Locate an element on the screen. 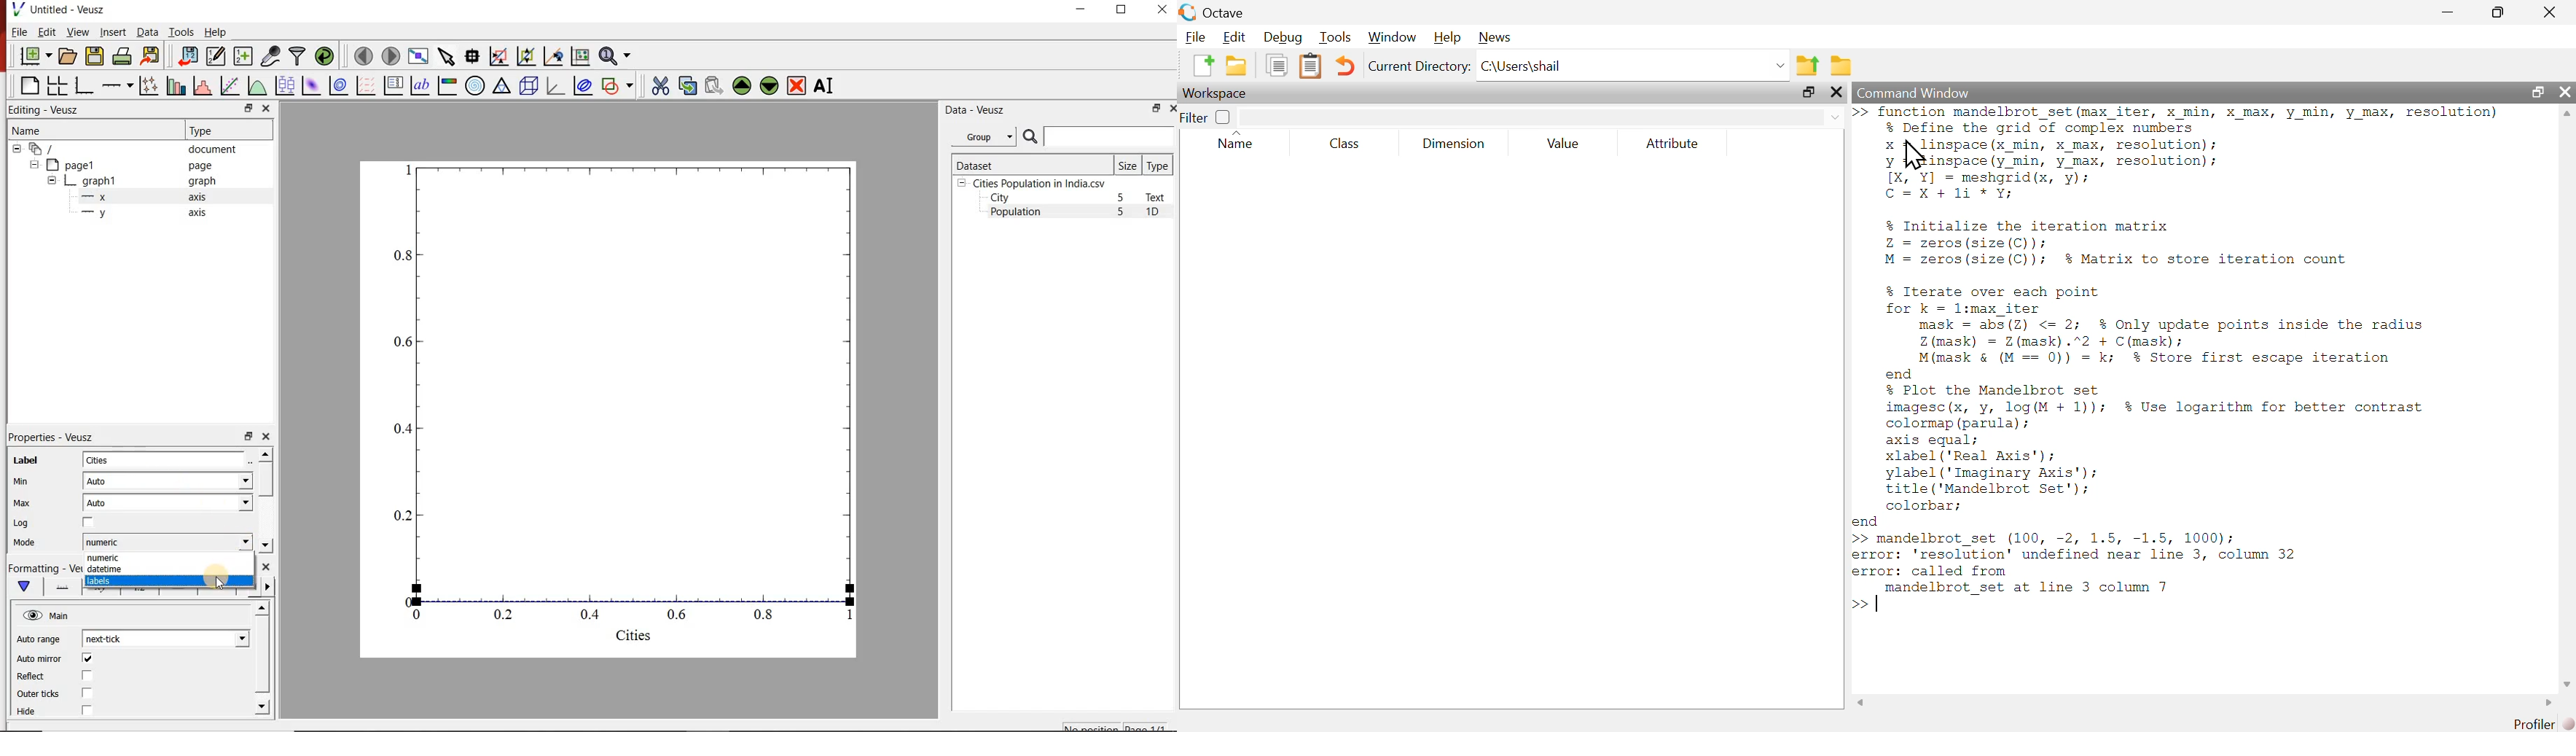 The image size is (2576, 756). Ternary graph is located at coordinates (502, 86).